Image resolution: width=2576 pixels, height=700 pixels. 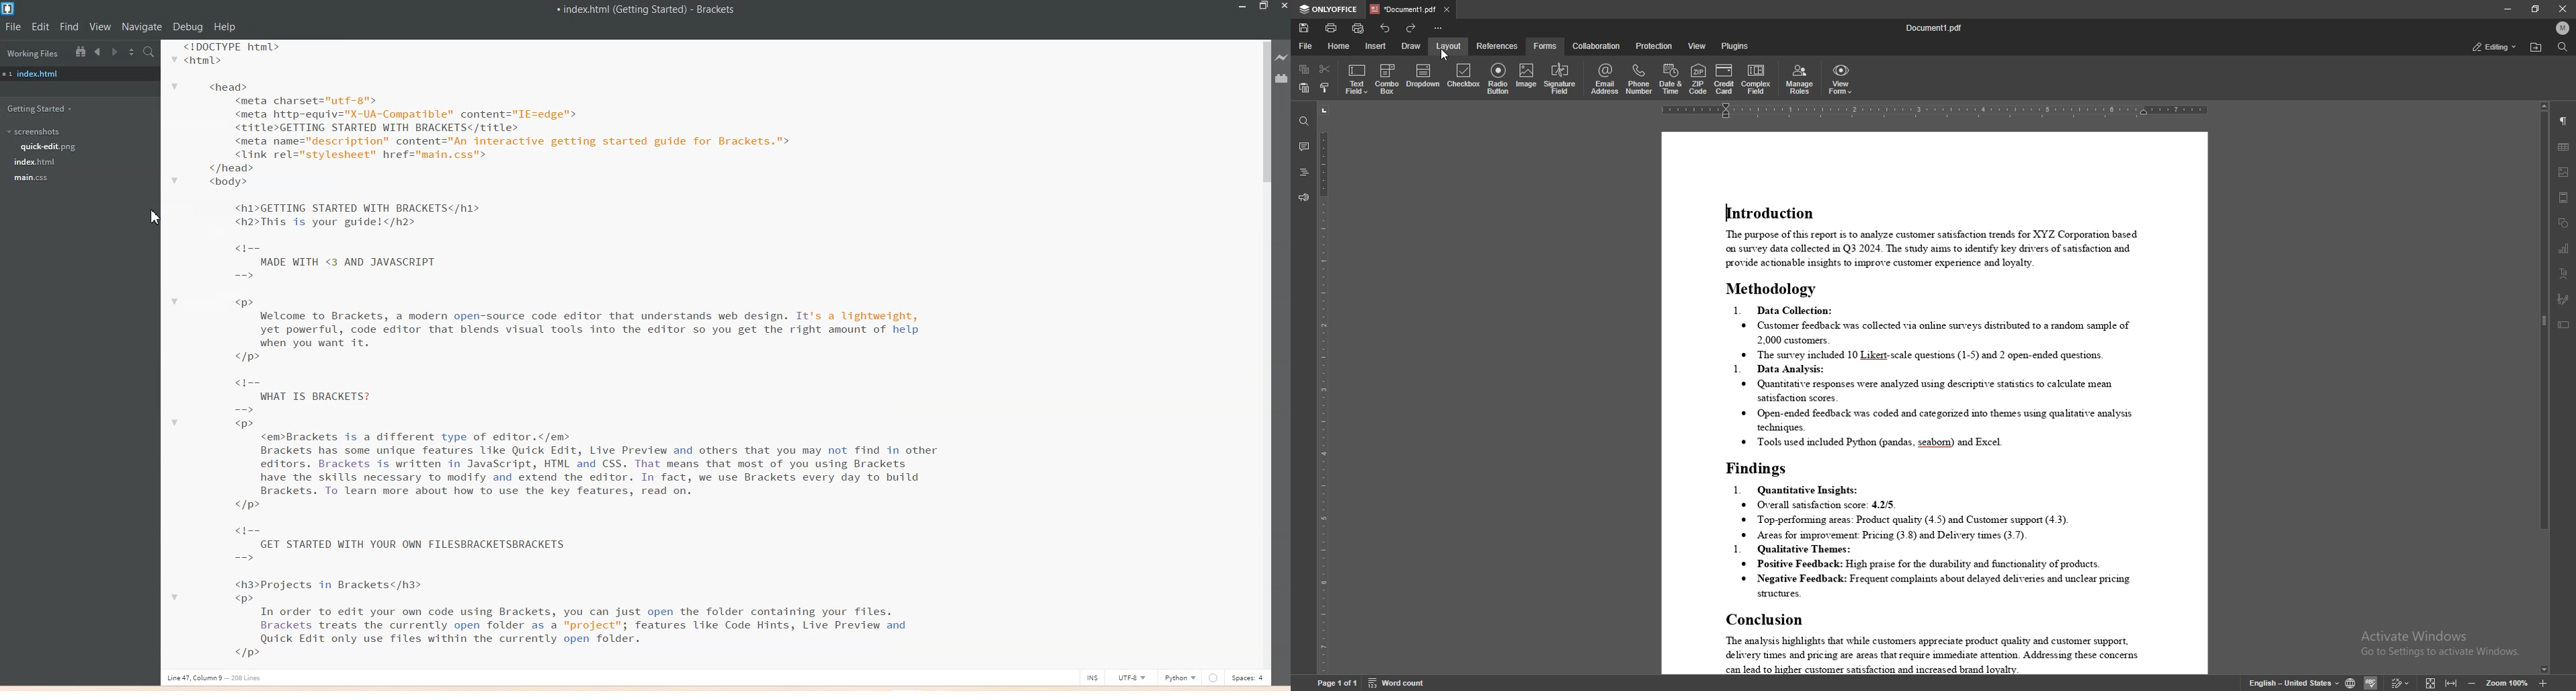 I want to click on Edit, so click(x=42, y=26).